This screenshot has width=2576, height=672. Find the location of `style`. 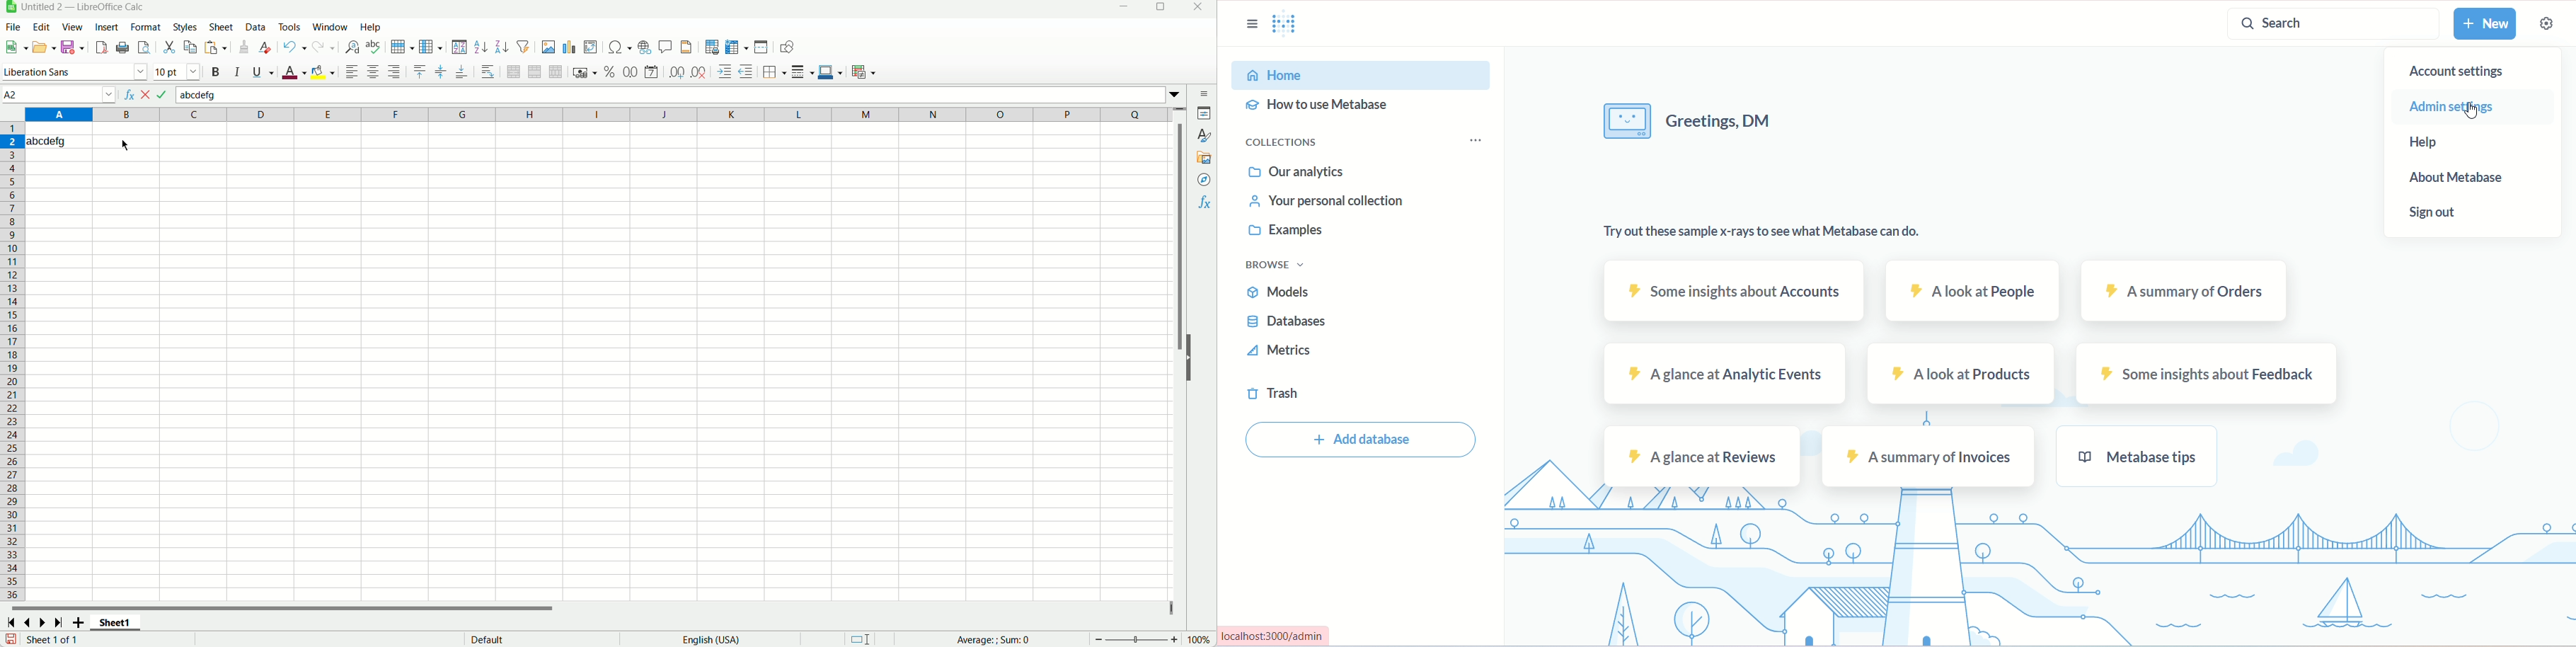

style is located at coordinates (1202, 135).